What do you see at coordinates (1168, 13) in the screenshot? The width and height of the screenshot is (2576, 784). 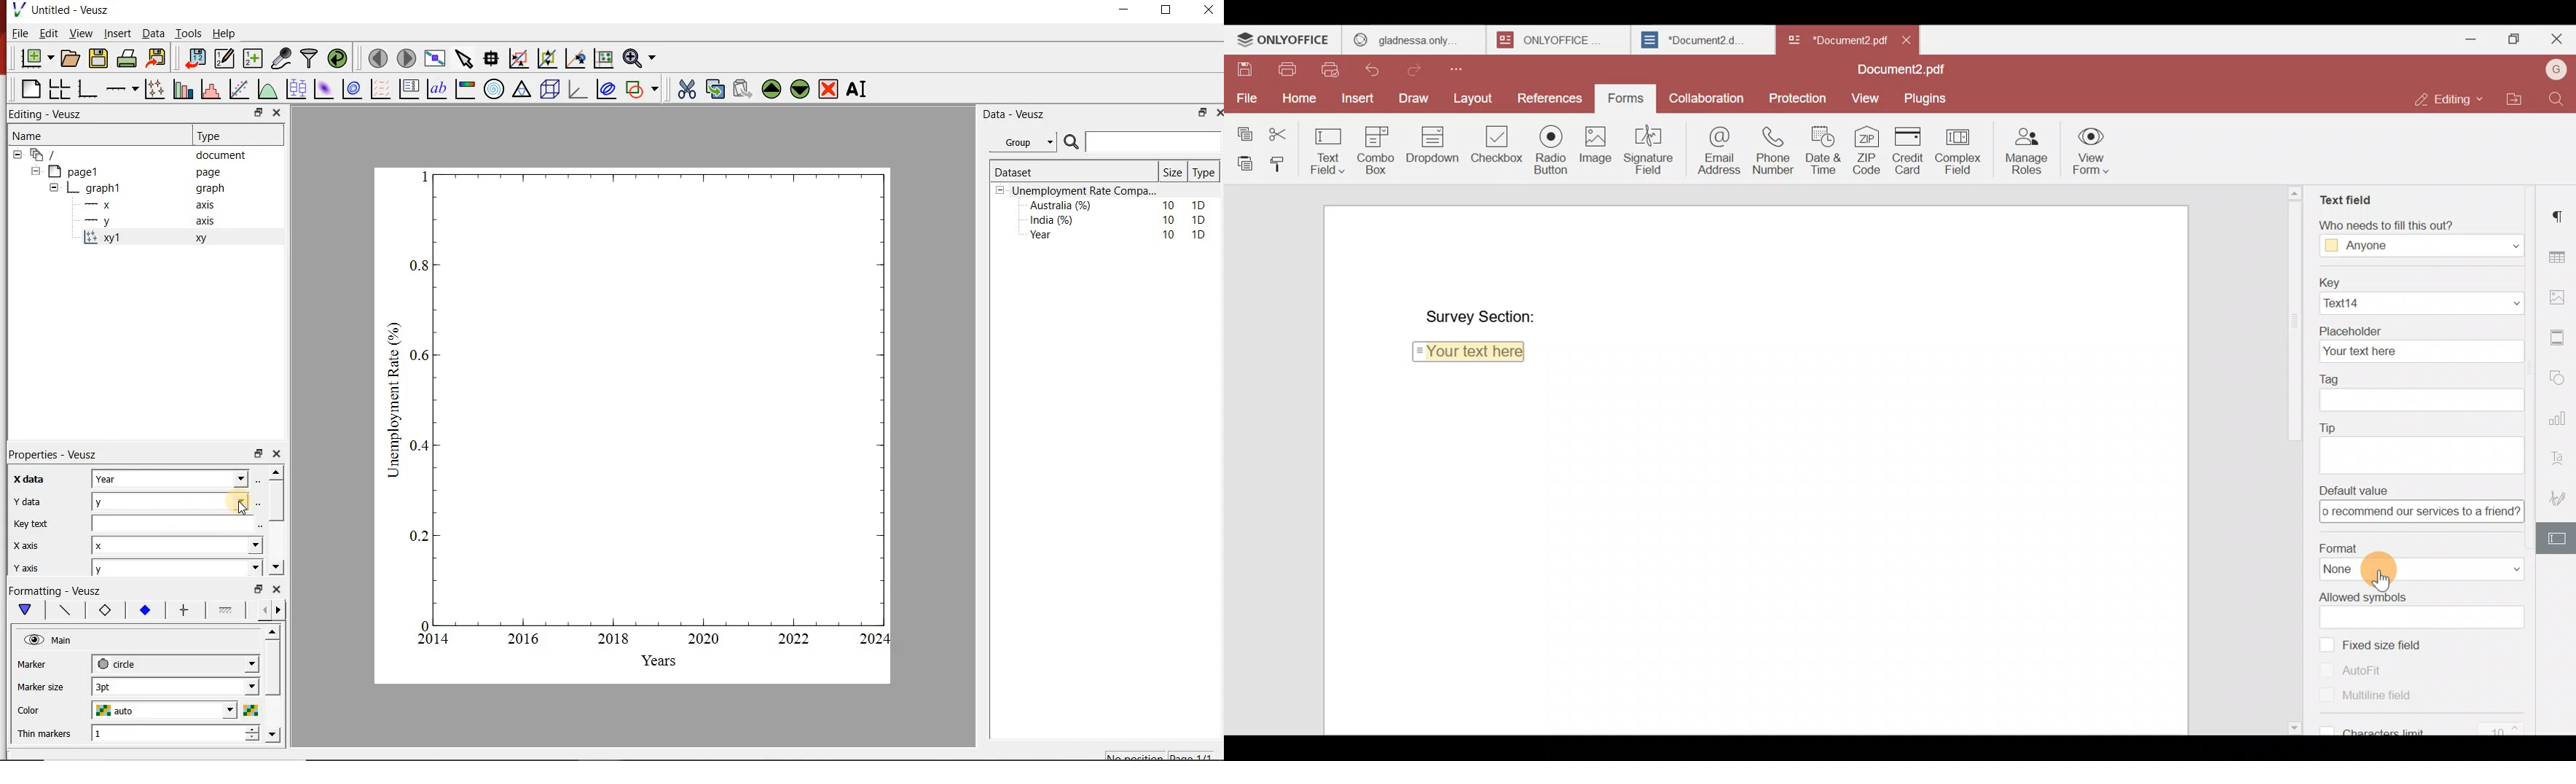 I see `maximise` at bounding box center [1168, 13].